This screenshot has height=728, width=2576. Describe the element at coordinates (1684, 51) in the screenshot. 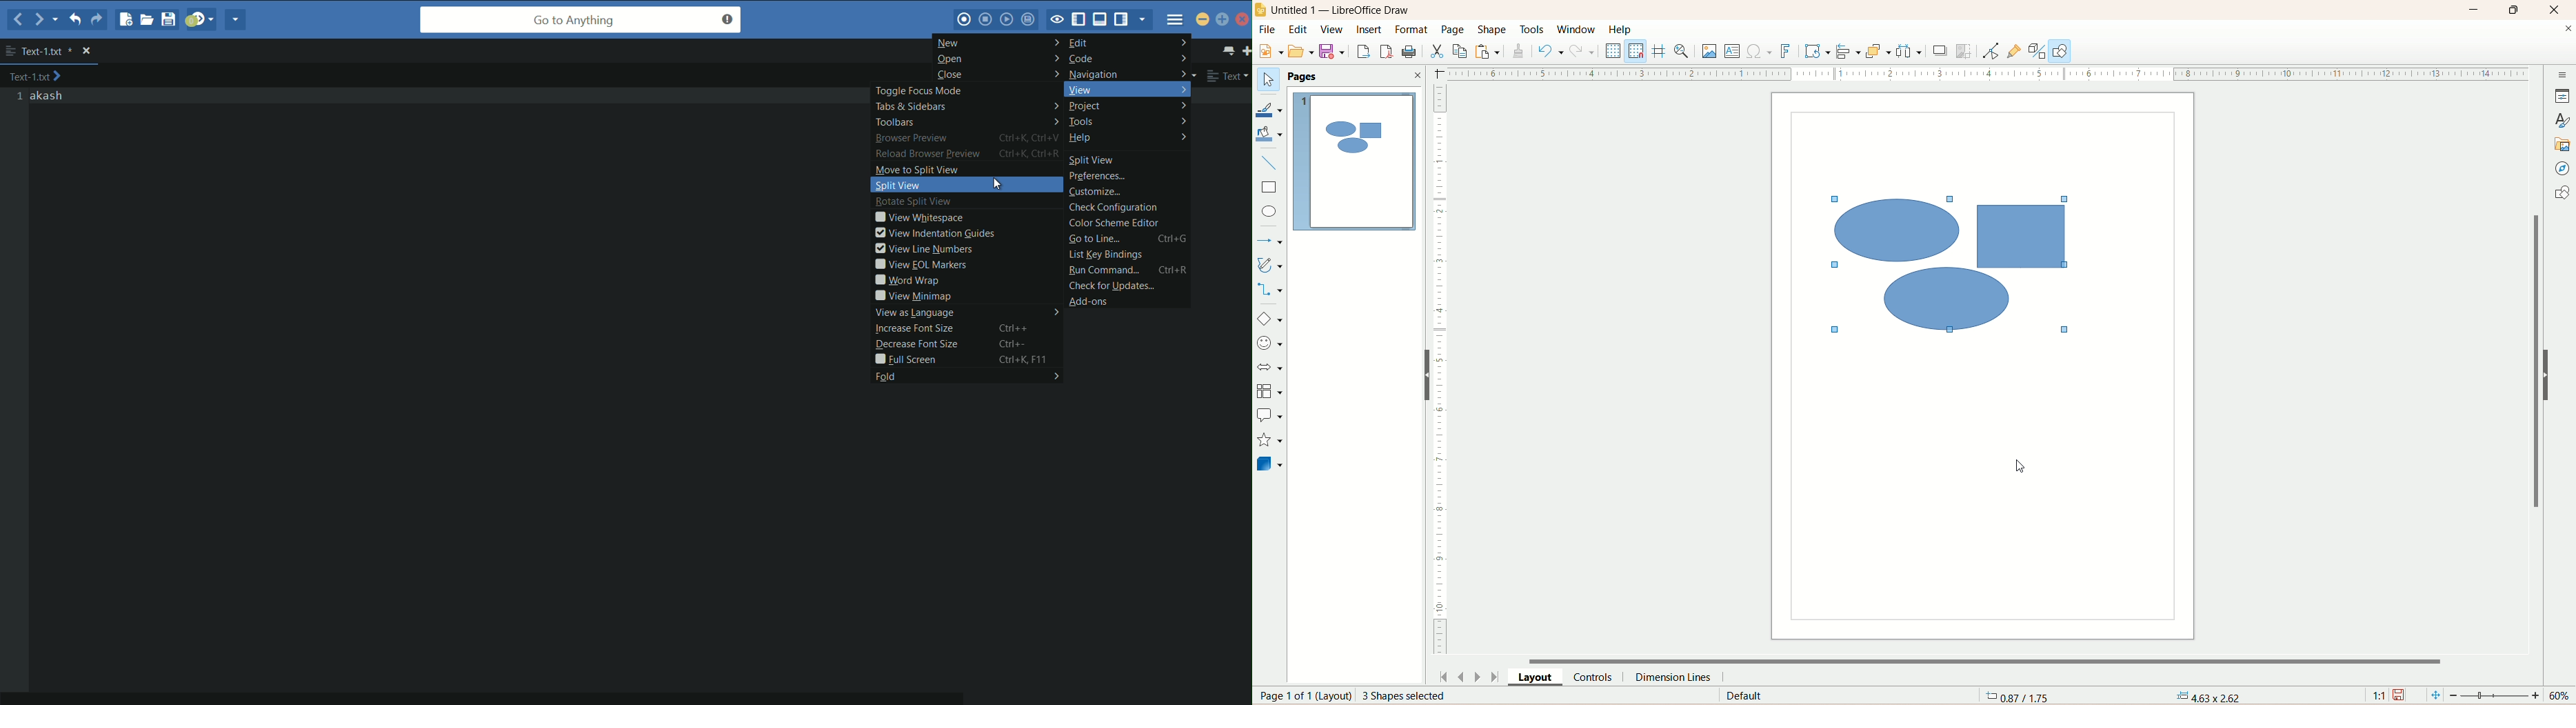

I see `zoom and pan` at that location.